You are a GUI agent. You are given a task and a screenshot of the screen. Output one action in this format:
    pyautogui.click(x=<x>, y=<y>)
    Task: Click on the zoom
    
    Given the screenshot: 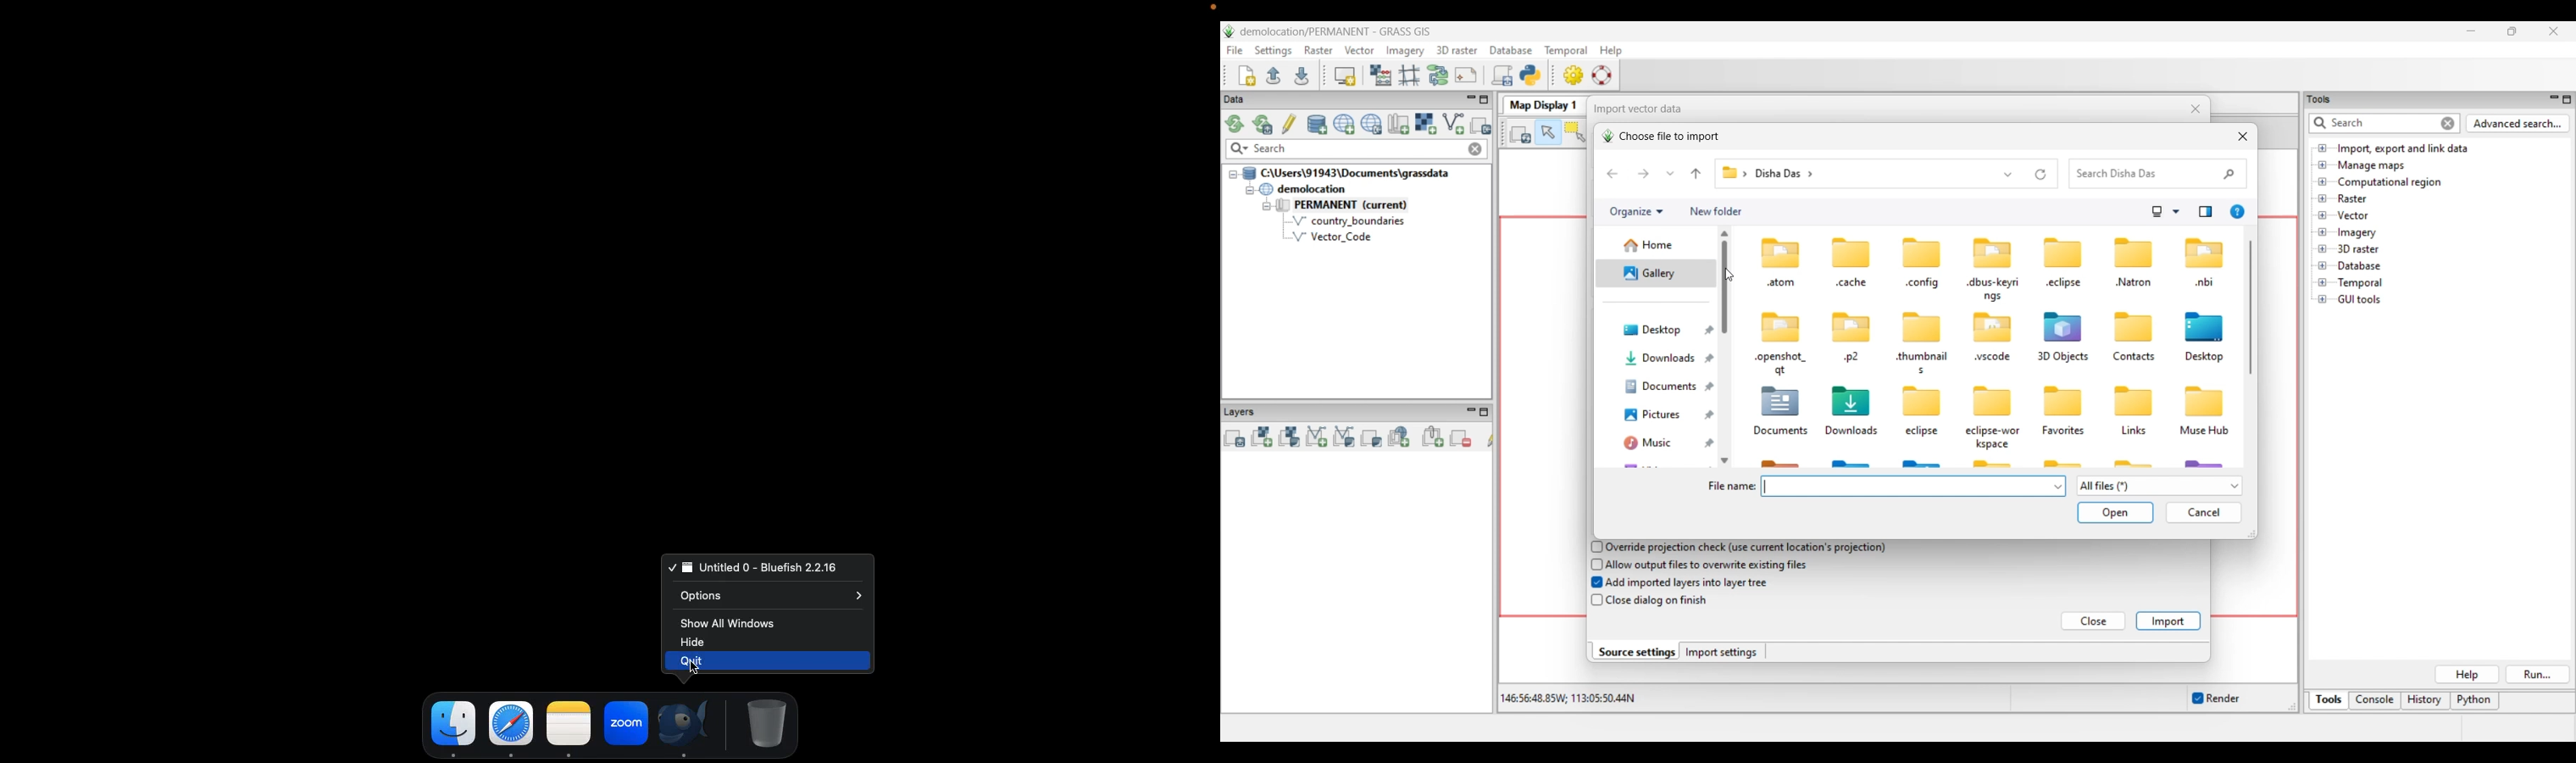 What is the action you would take?
    pyautogui.click(x=625, y=726)
    